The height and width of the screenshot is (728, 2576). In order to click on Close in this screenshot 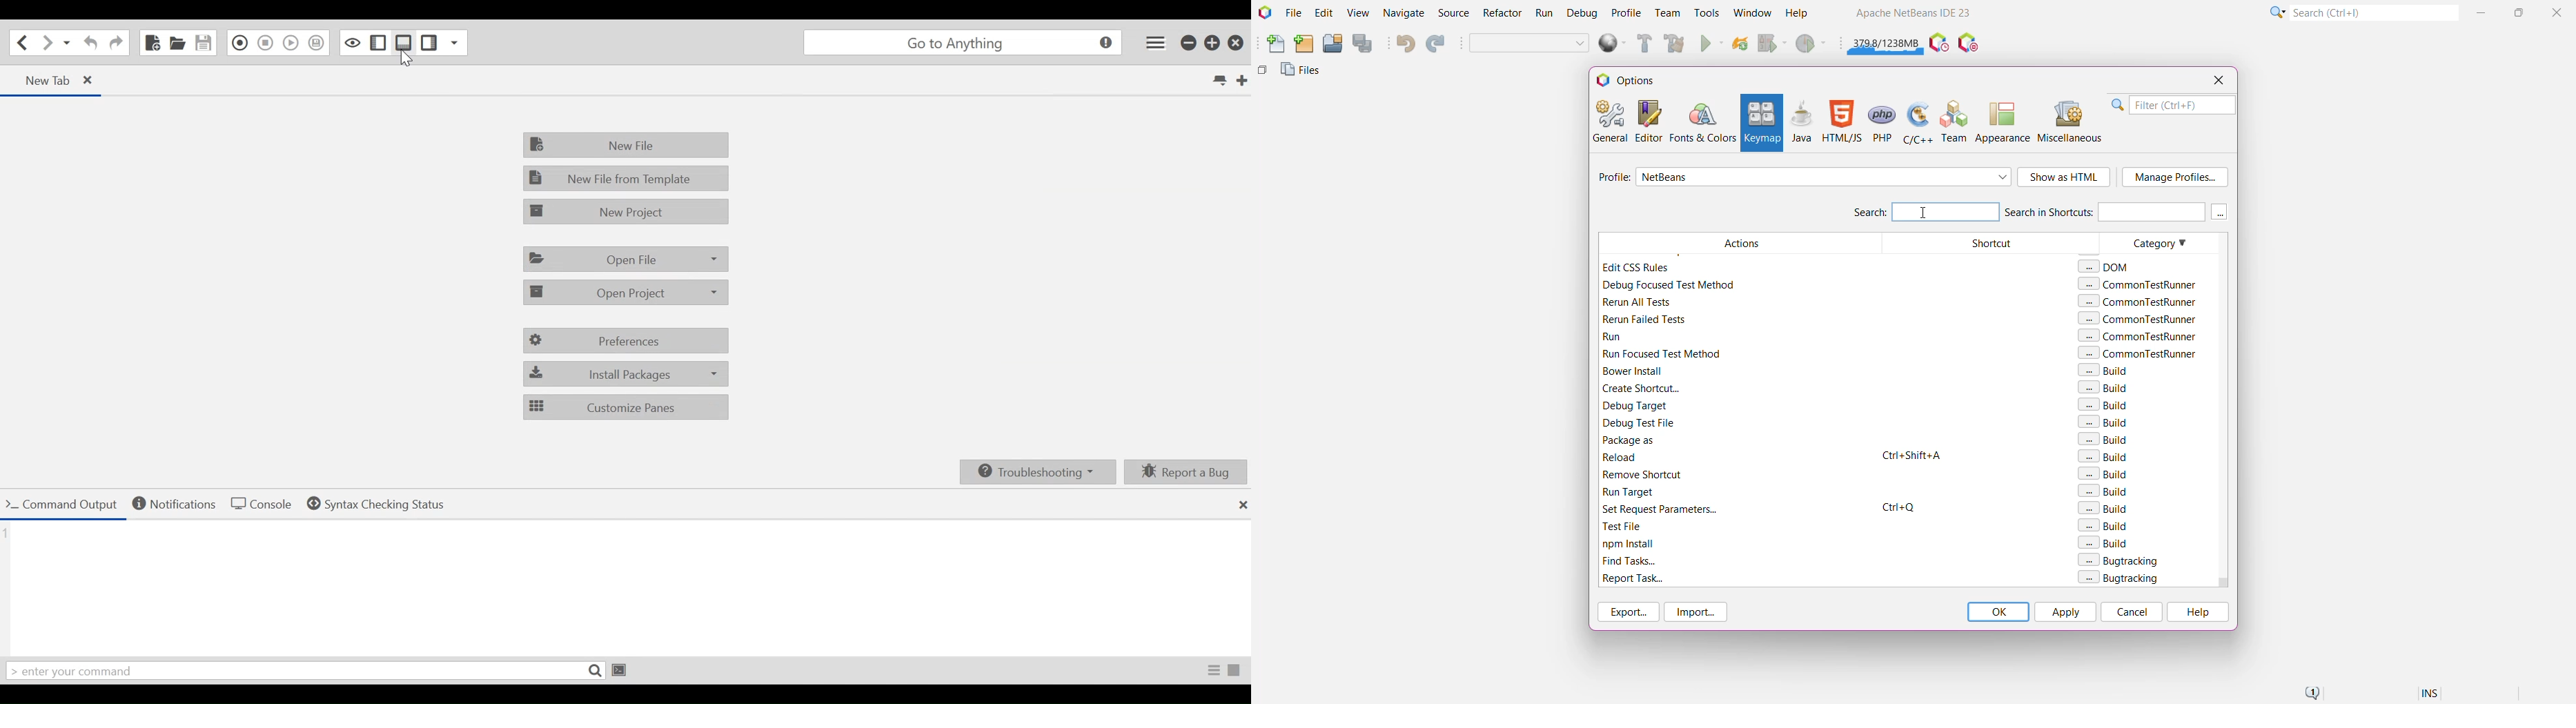, I will do `click(1235, 43)`.